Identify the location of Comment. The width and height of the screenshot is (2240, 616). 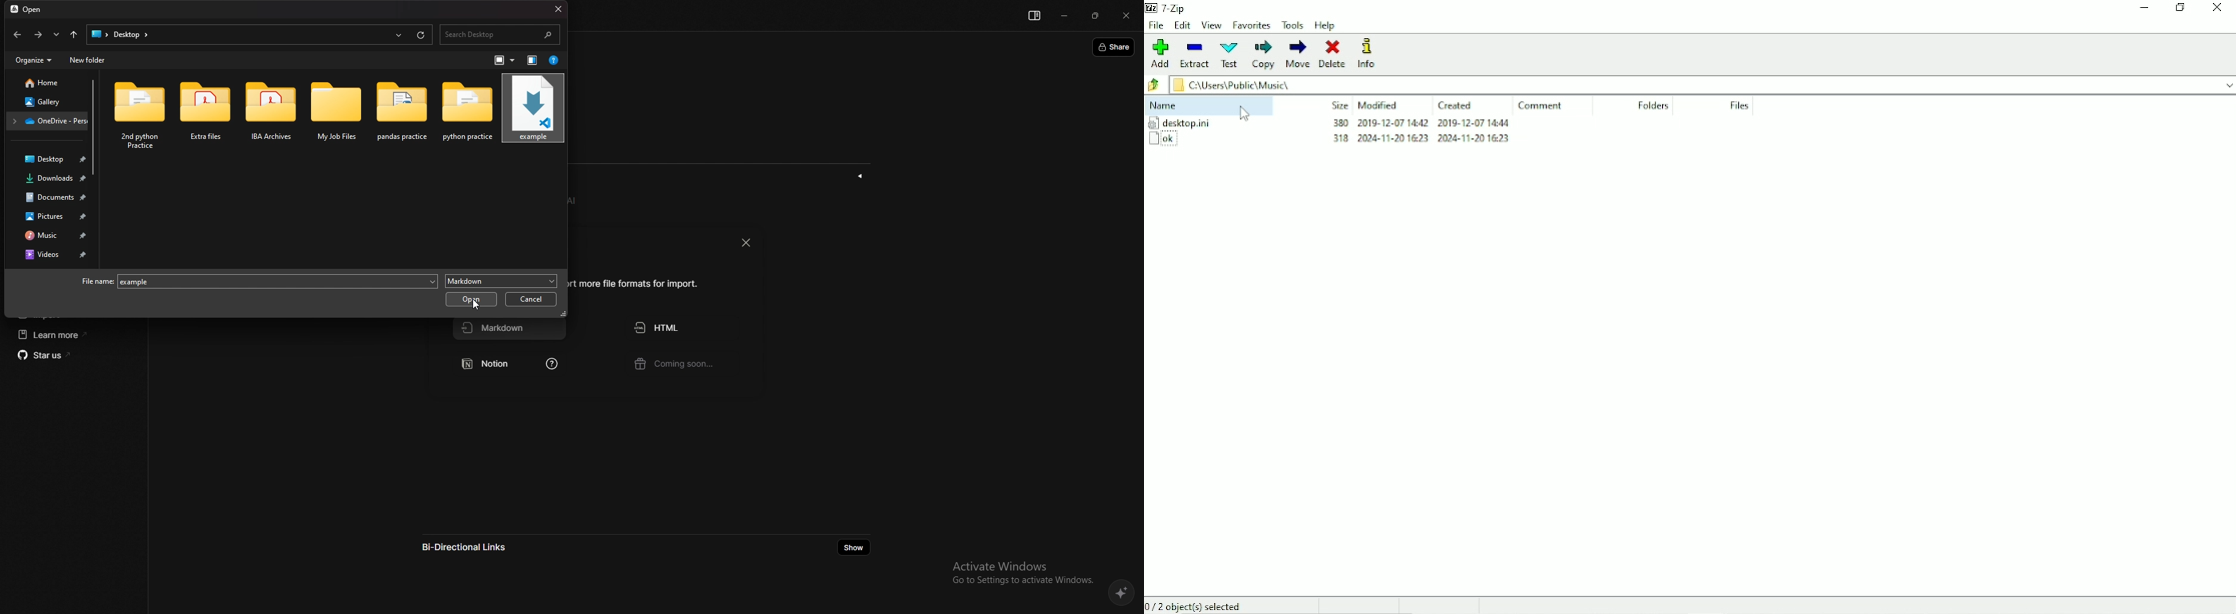
(1545, 106).